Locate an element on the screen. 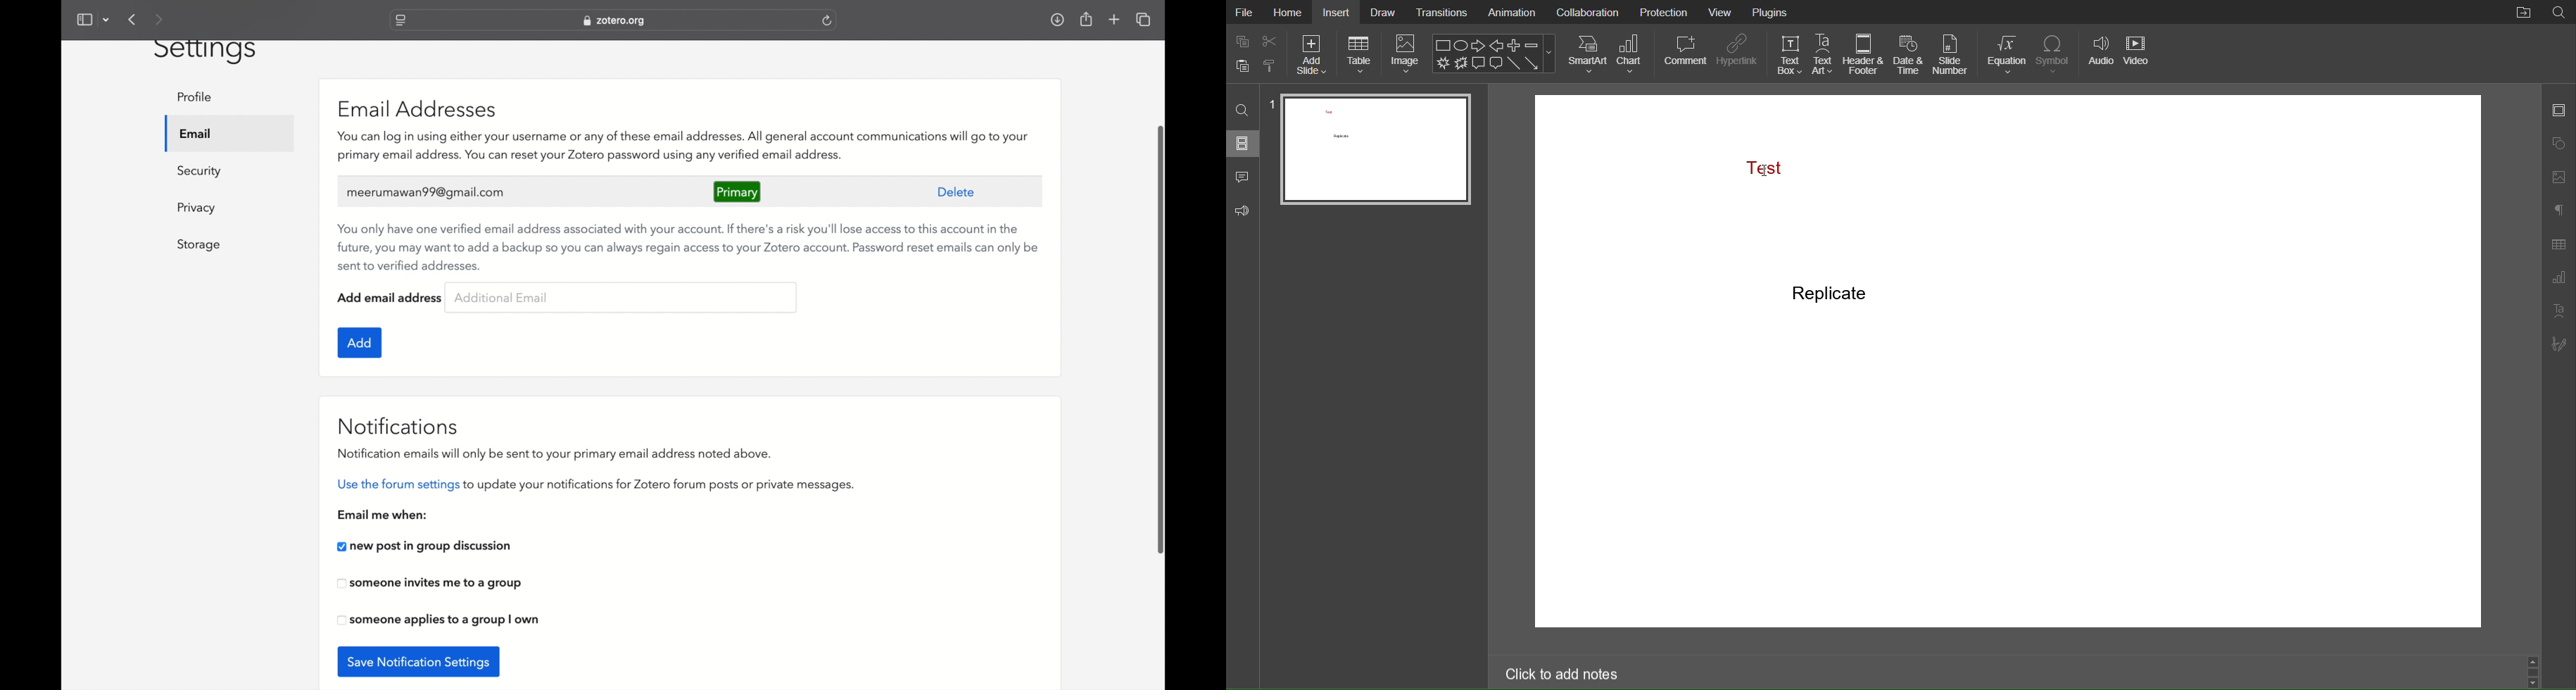 The image size is (2576, 700). Feedback is located at coordinates (1244, 212).